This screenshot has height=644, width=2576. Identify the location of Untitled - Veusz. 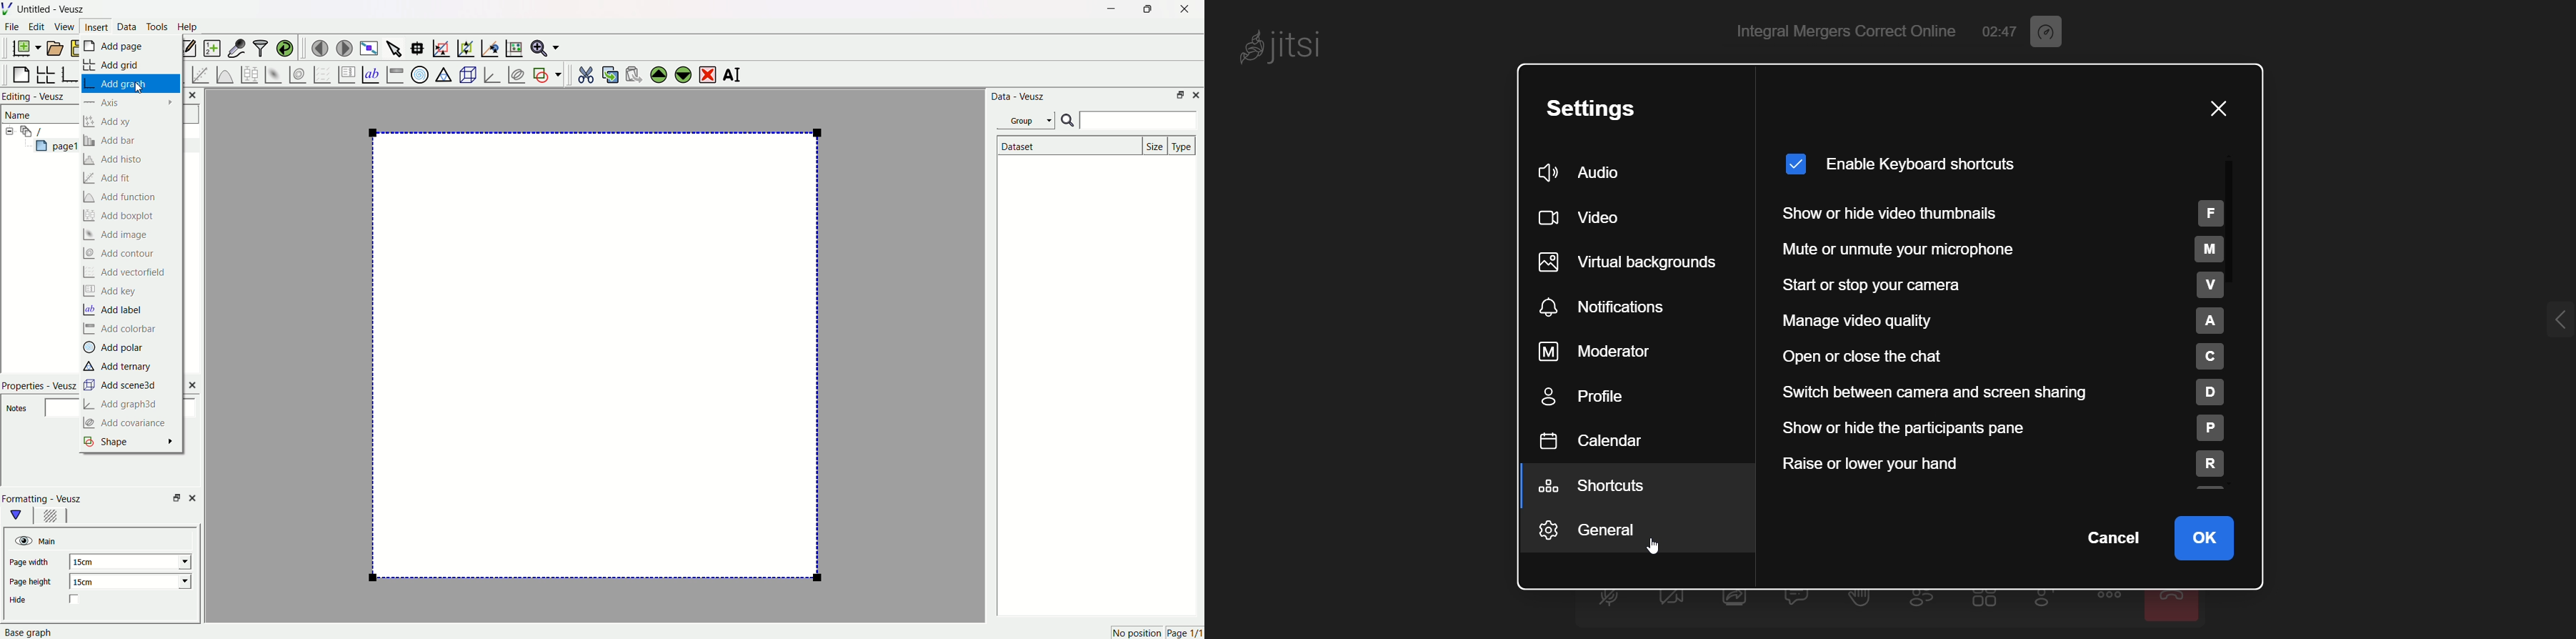
(53, 10).